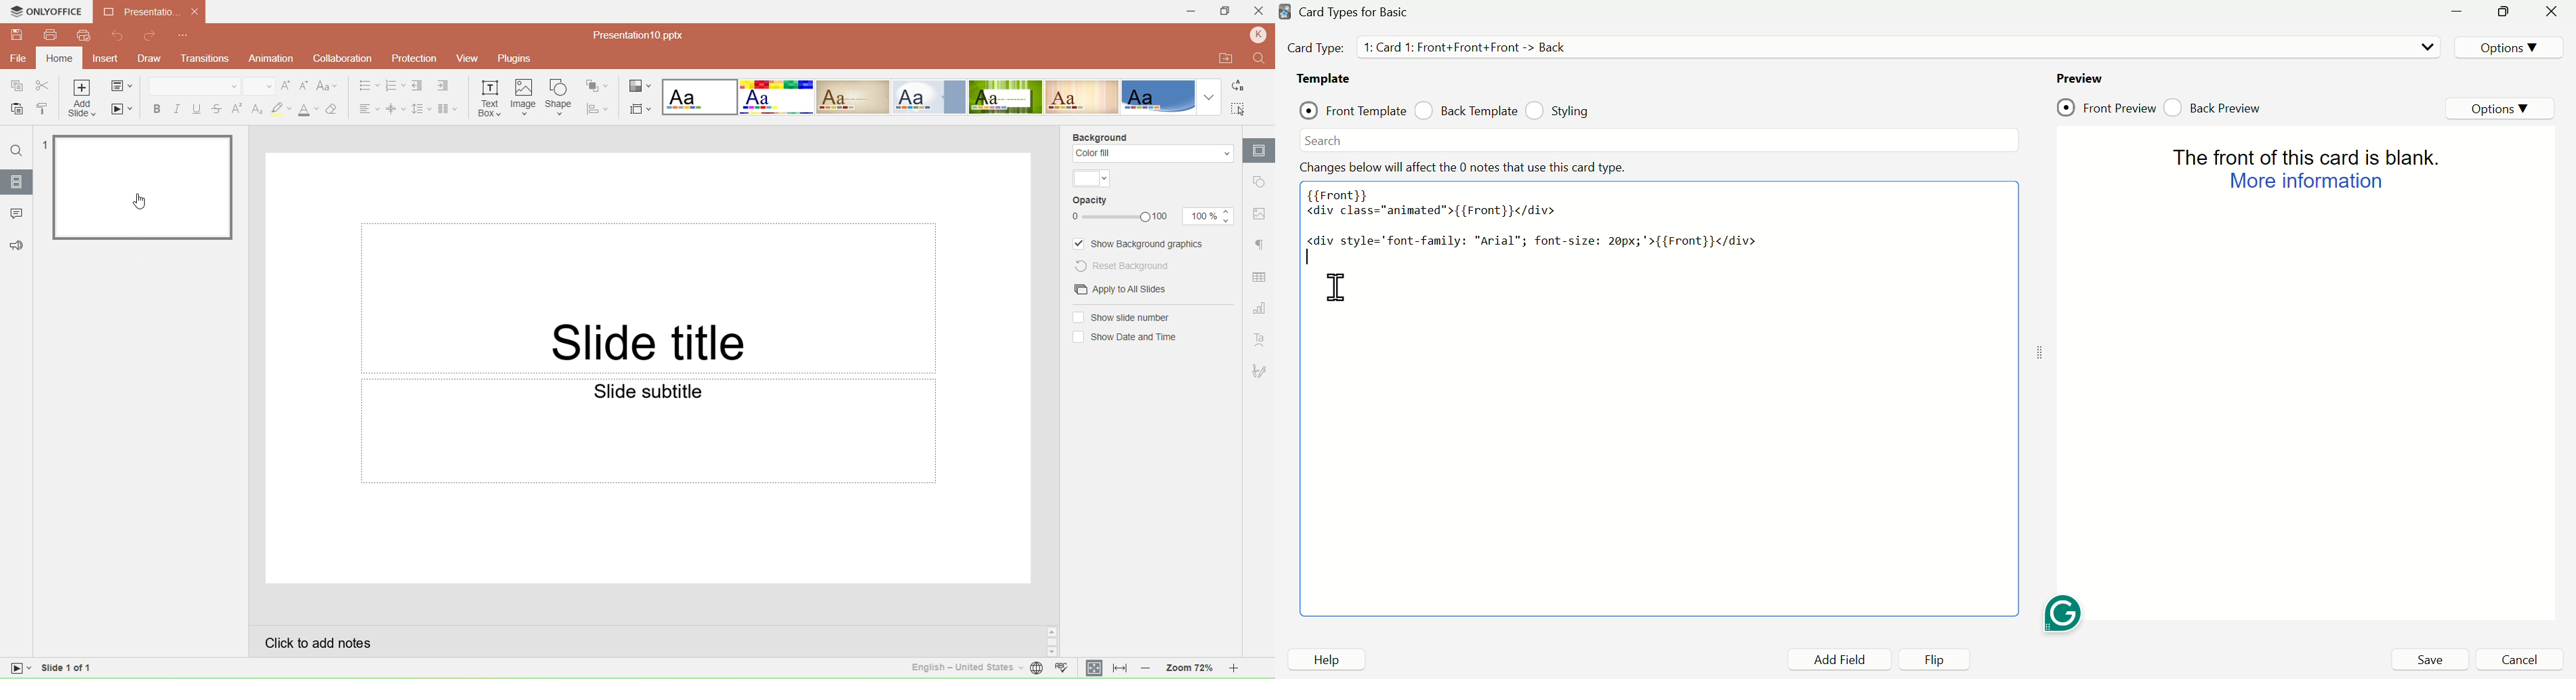 The height and width of the screenshot is (700, 2576). I want to click on Customize quick access toolbar, so click(184, 36).